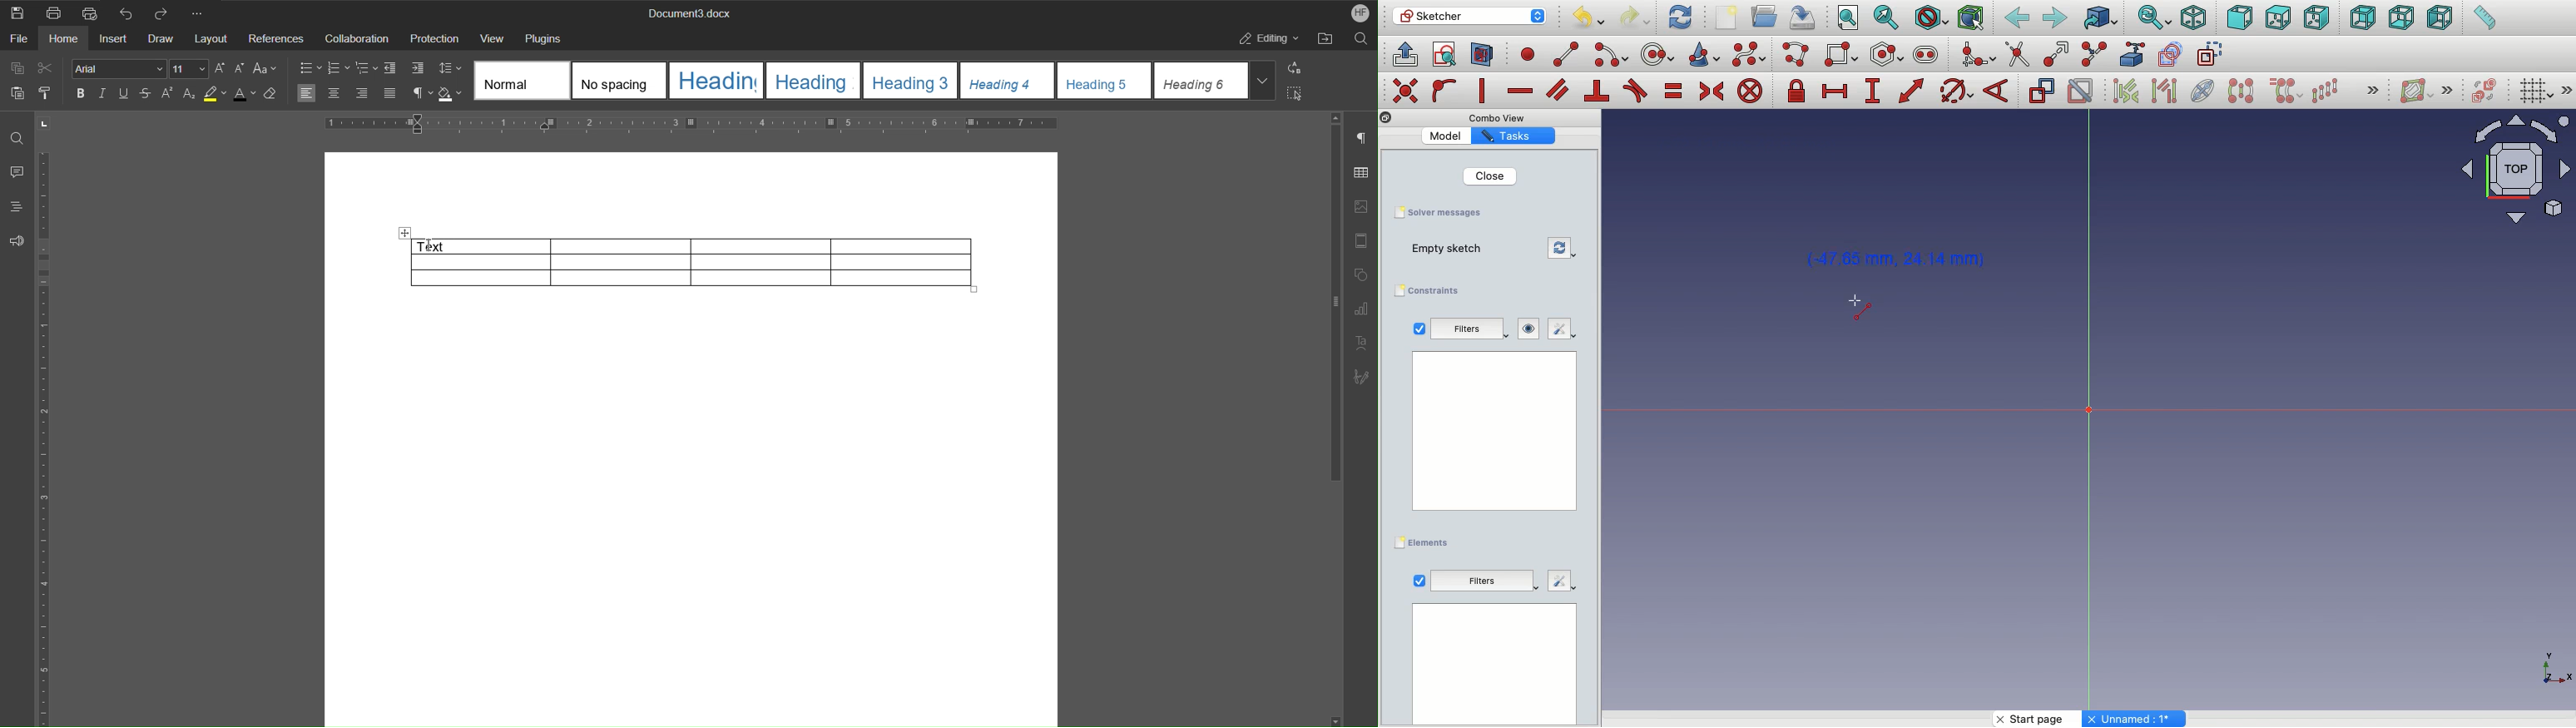  What do you see at coordinates (814, 80) in the screenshot?
I see `Heading 2` at bounding box center [814, 80].